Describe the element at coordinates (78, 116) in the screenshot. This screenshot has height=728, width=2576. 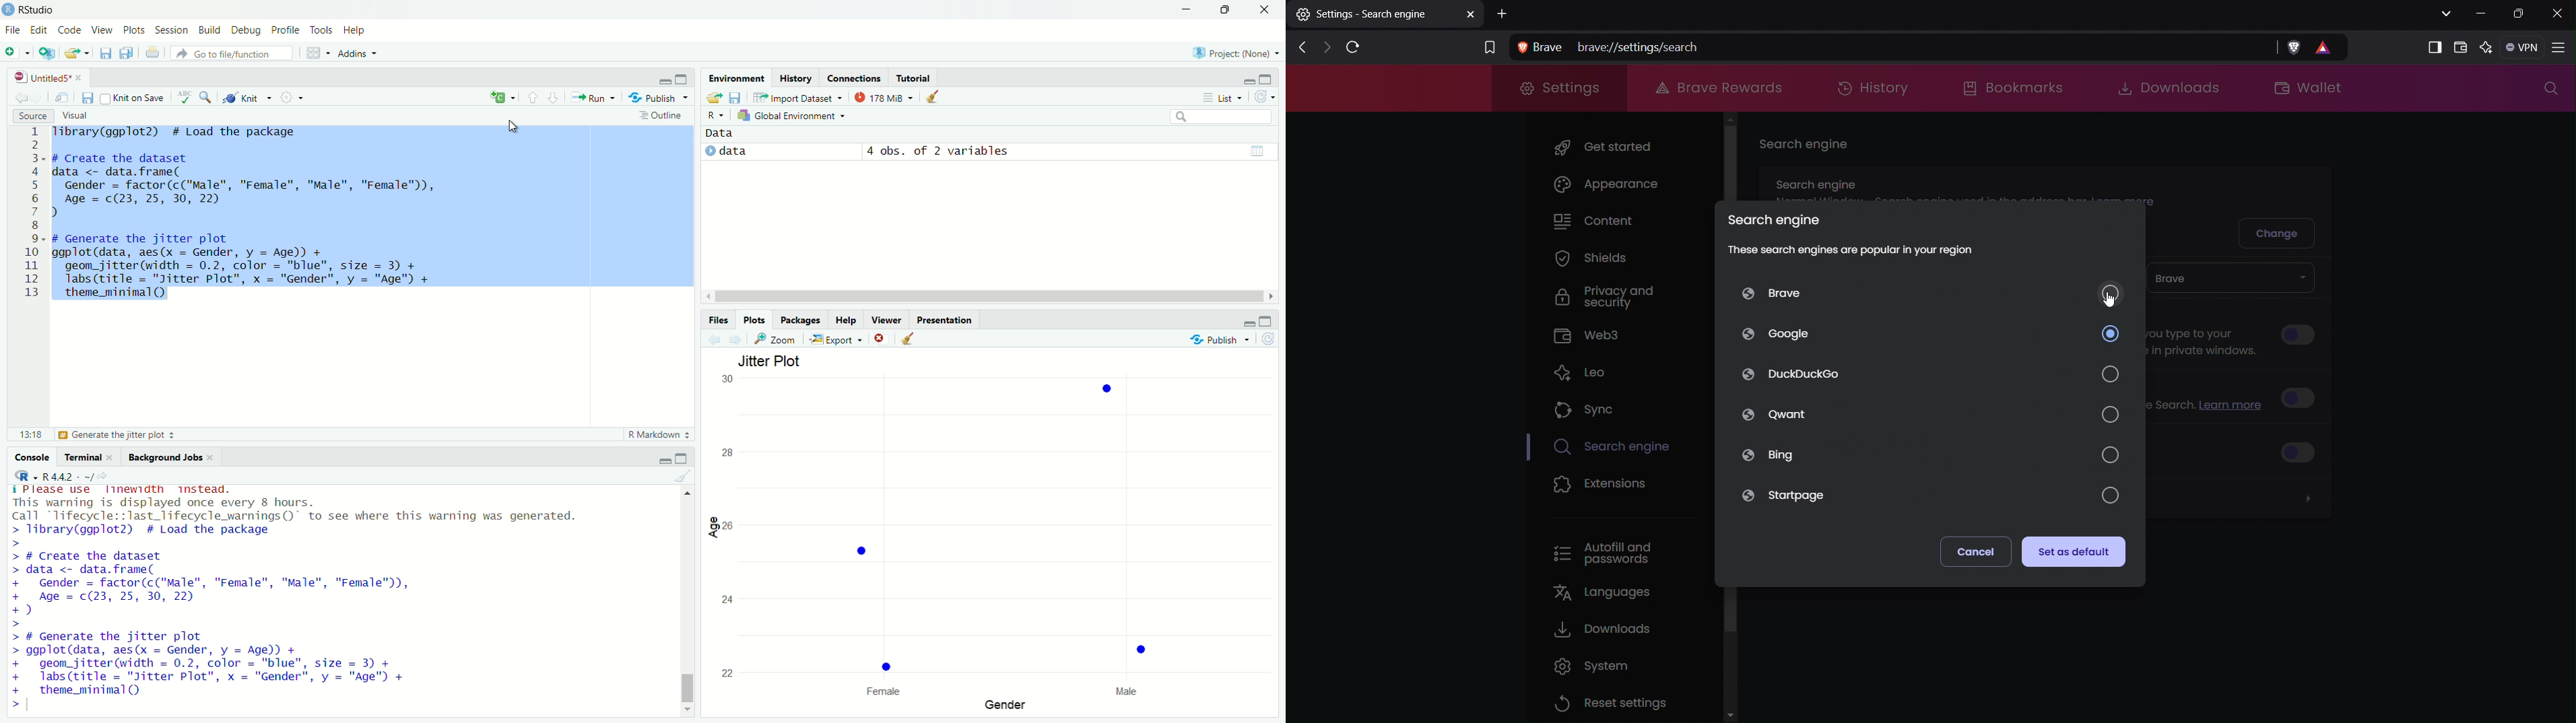
I see `visual` at that location.